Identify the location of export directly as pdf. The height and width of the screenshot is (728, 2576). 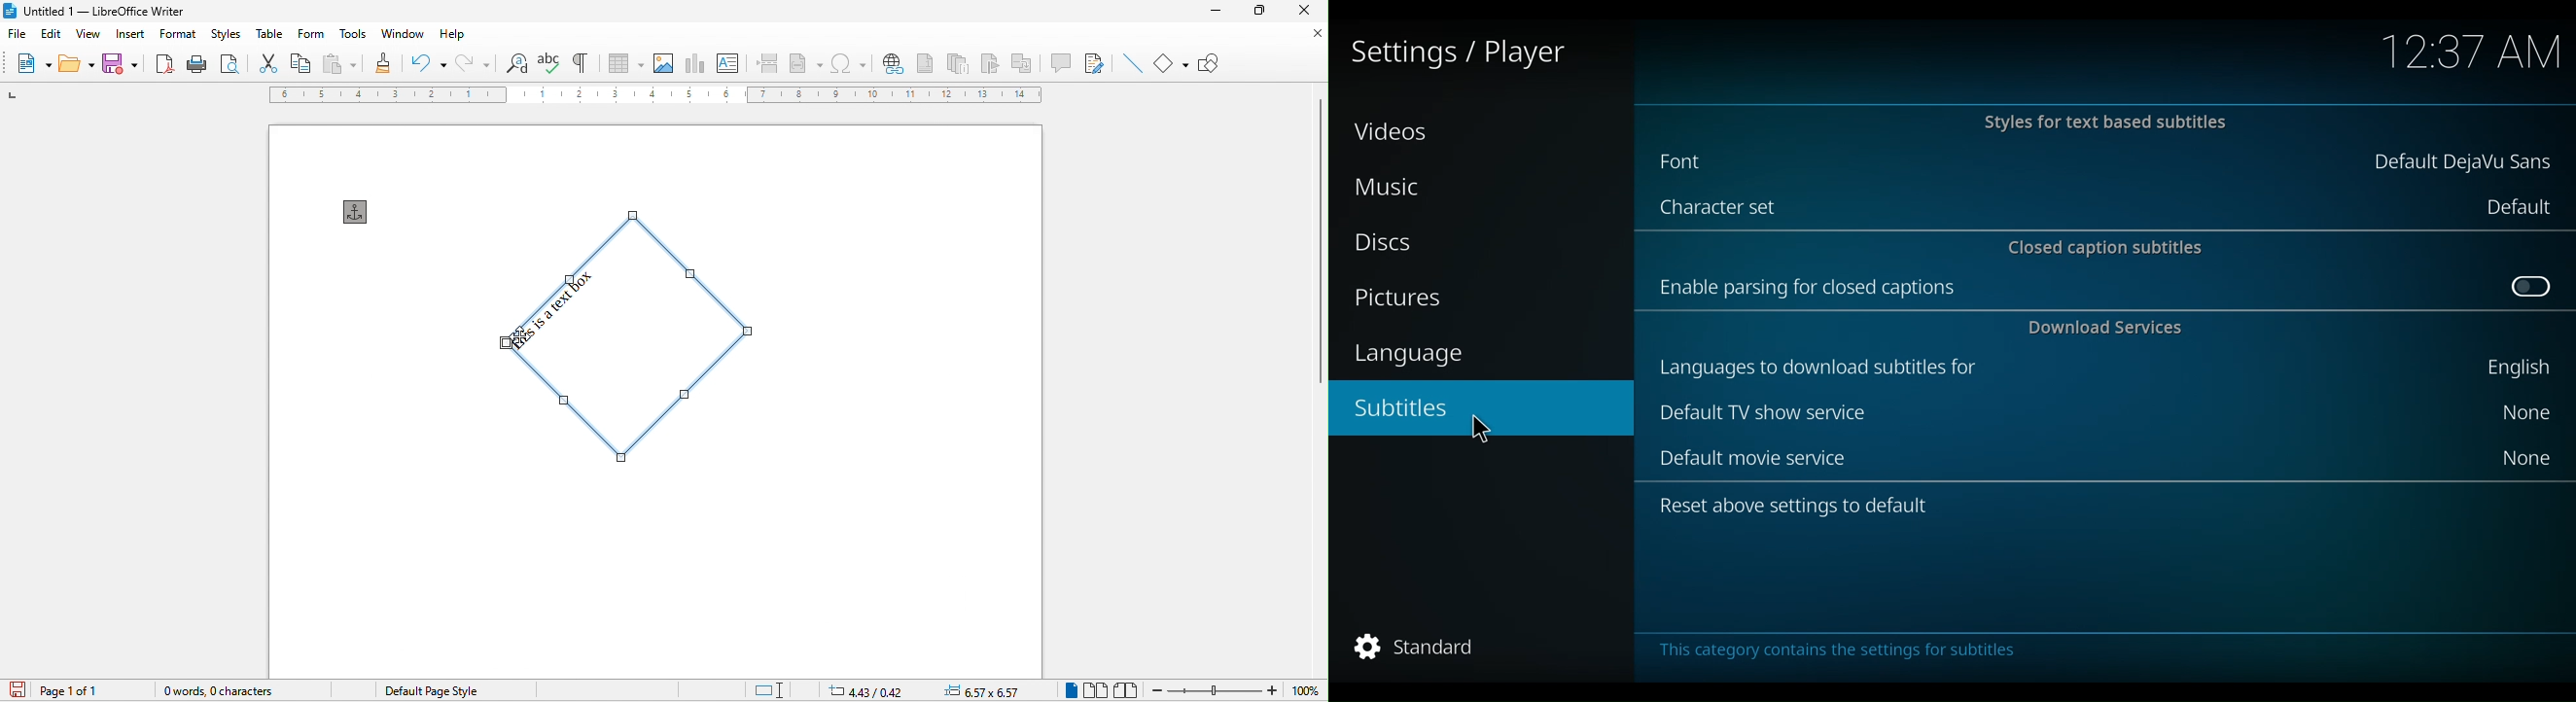
(164, 62).